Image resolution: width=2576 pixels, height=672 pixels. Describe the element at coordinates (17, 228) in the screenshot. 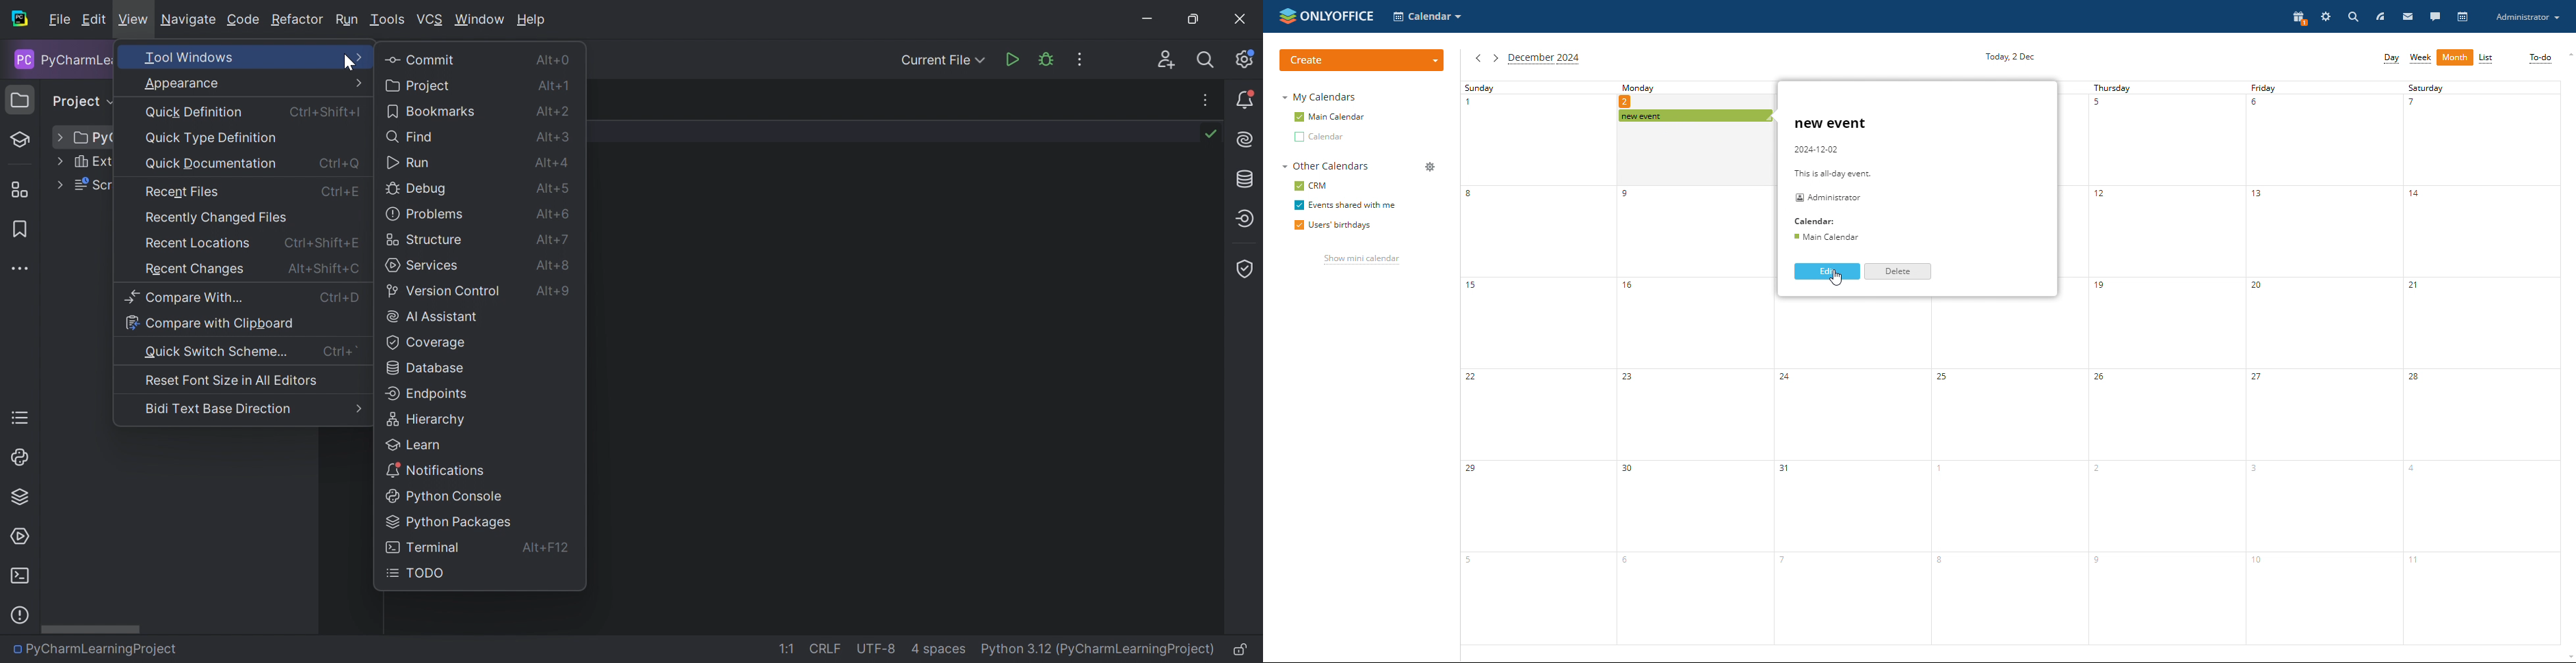

I see `Bookmark` at that location.